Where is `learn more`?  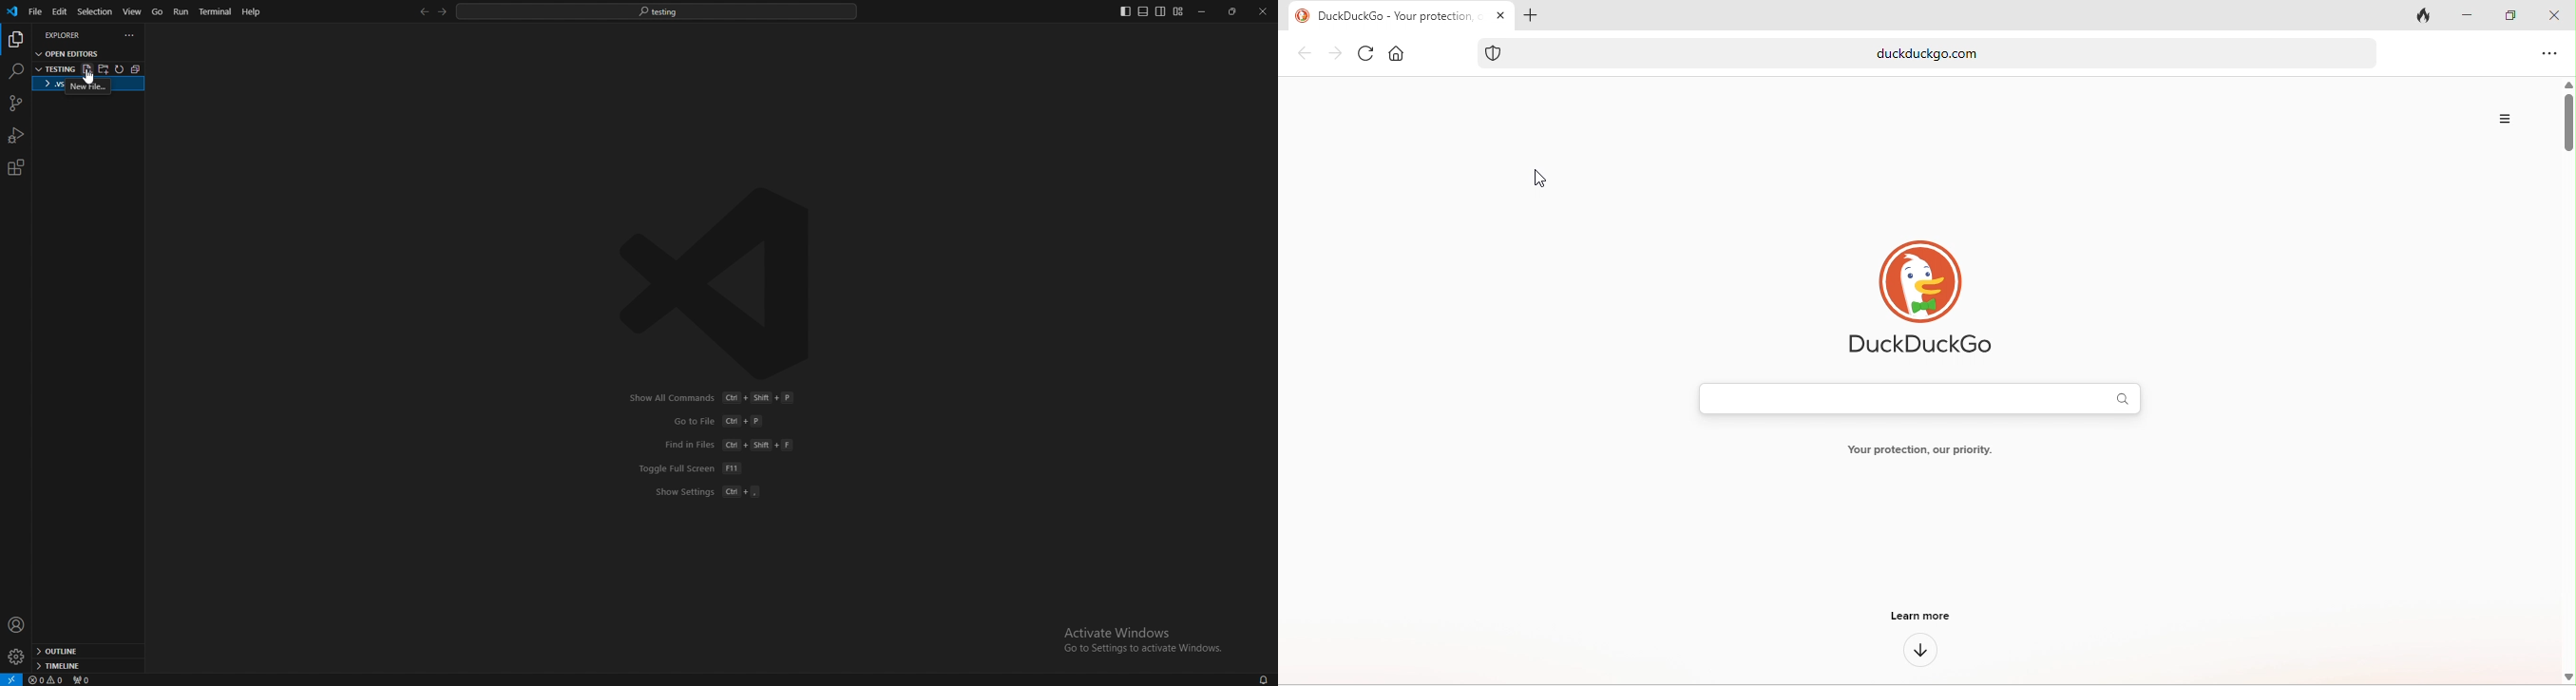
learn more is located at coordinates (1918, 619).